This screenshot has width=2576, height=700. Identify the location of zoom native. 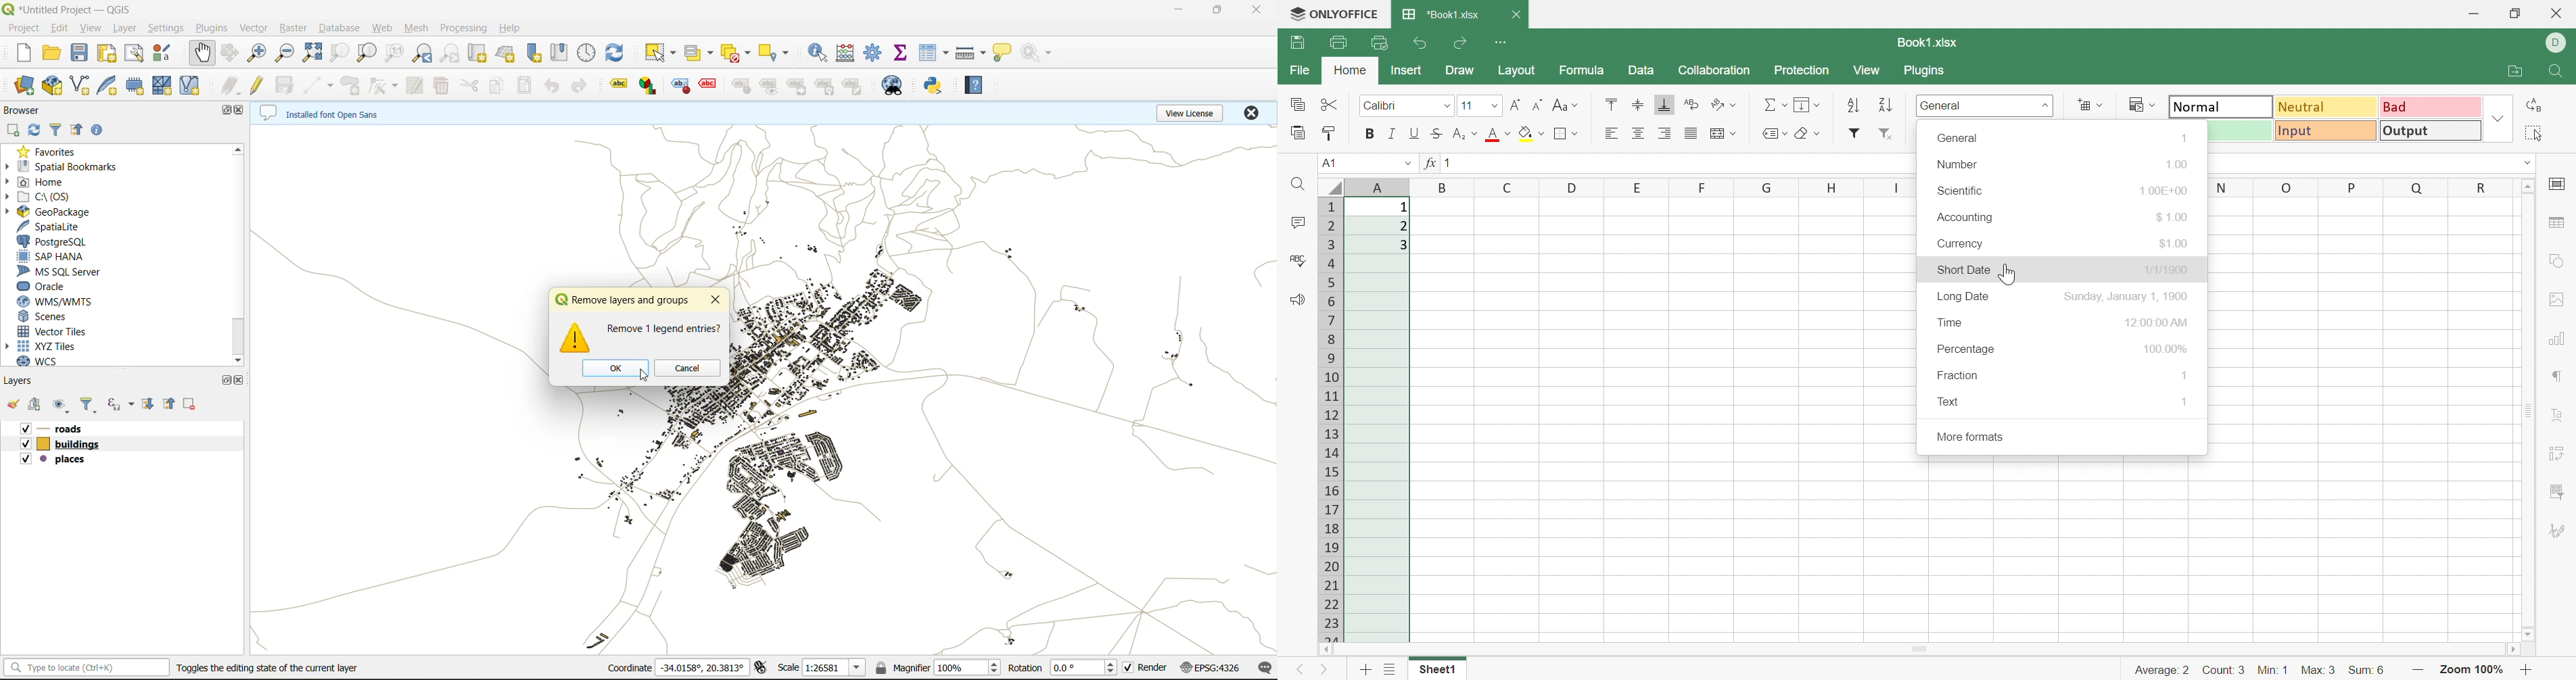
(395, 53).